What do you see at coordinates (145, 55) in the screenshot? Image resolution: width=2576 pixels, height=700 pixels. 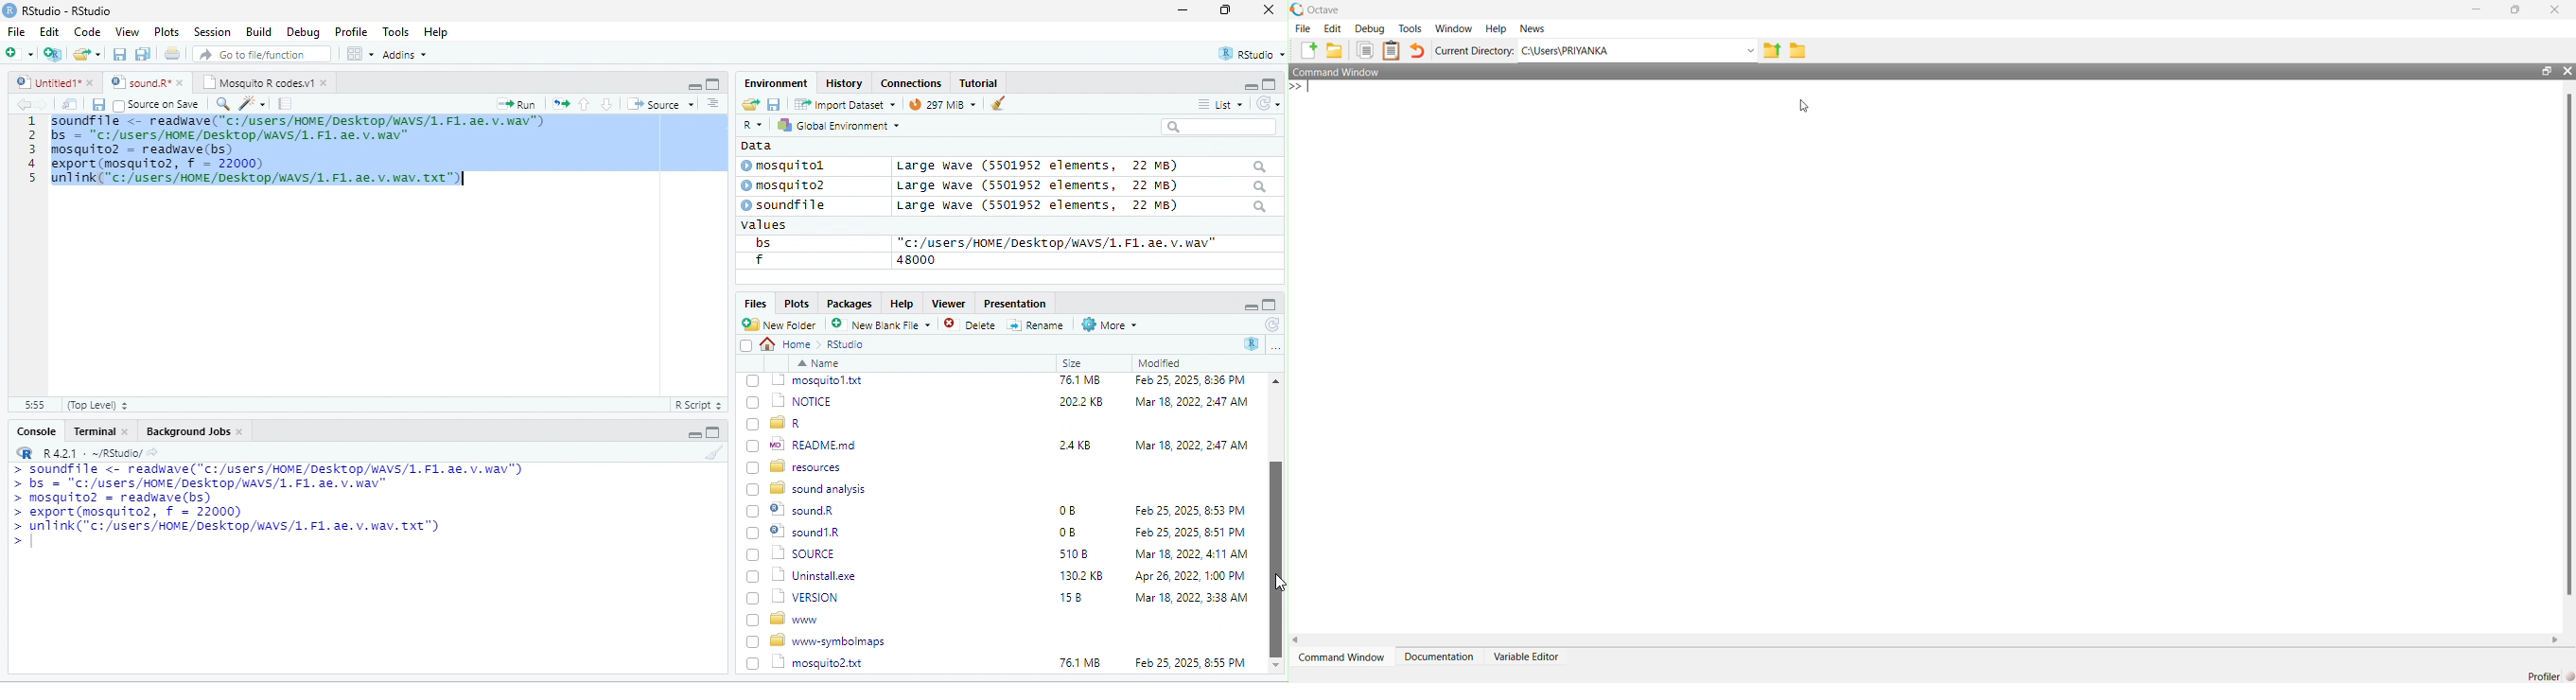 I see `save as` at bounding box center [145, 55].